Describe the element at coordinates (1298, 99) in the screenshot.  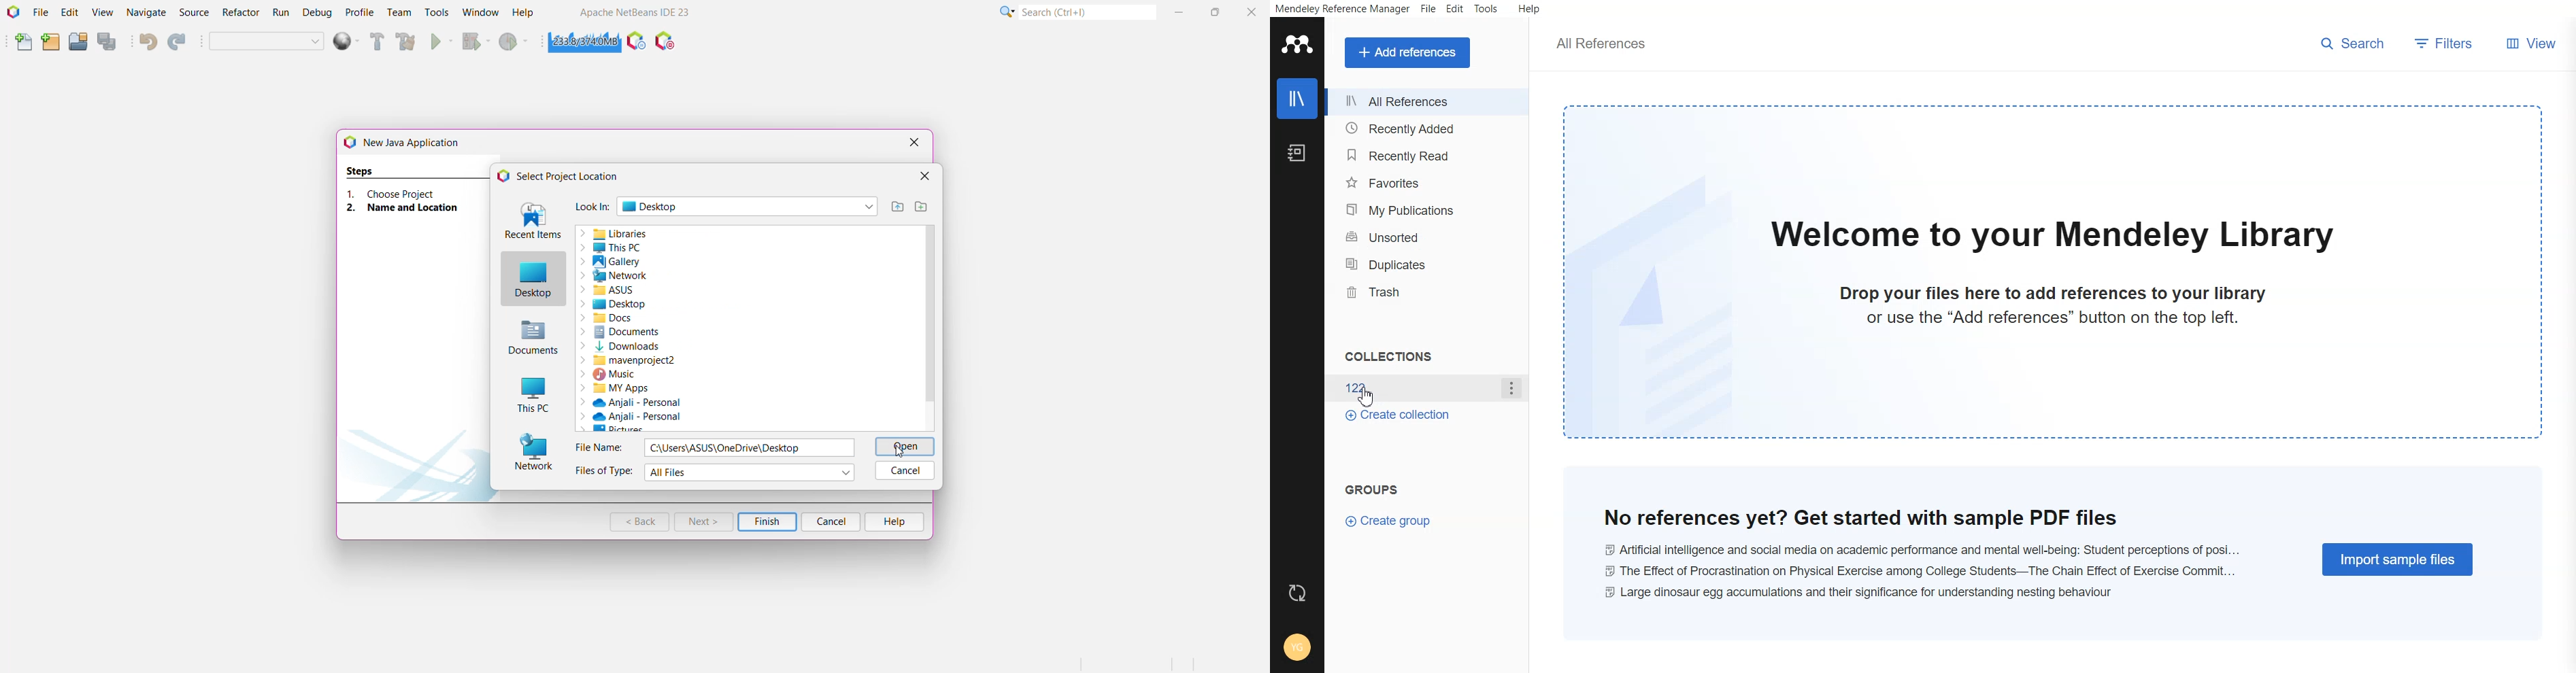
I see `Library` at that location.